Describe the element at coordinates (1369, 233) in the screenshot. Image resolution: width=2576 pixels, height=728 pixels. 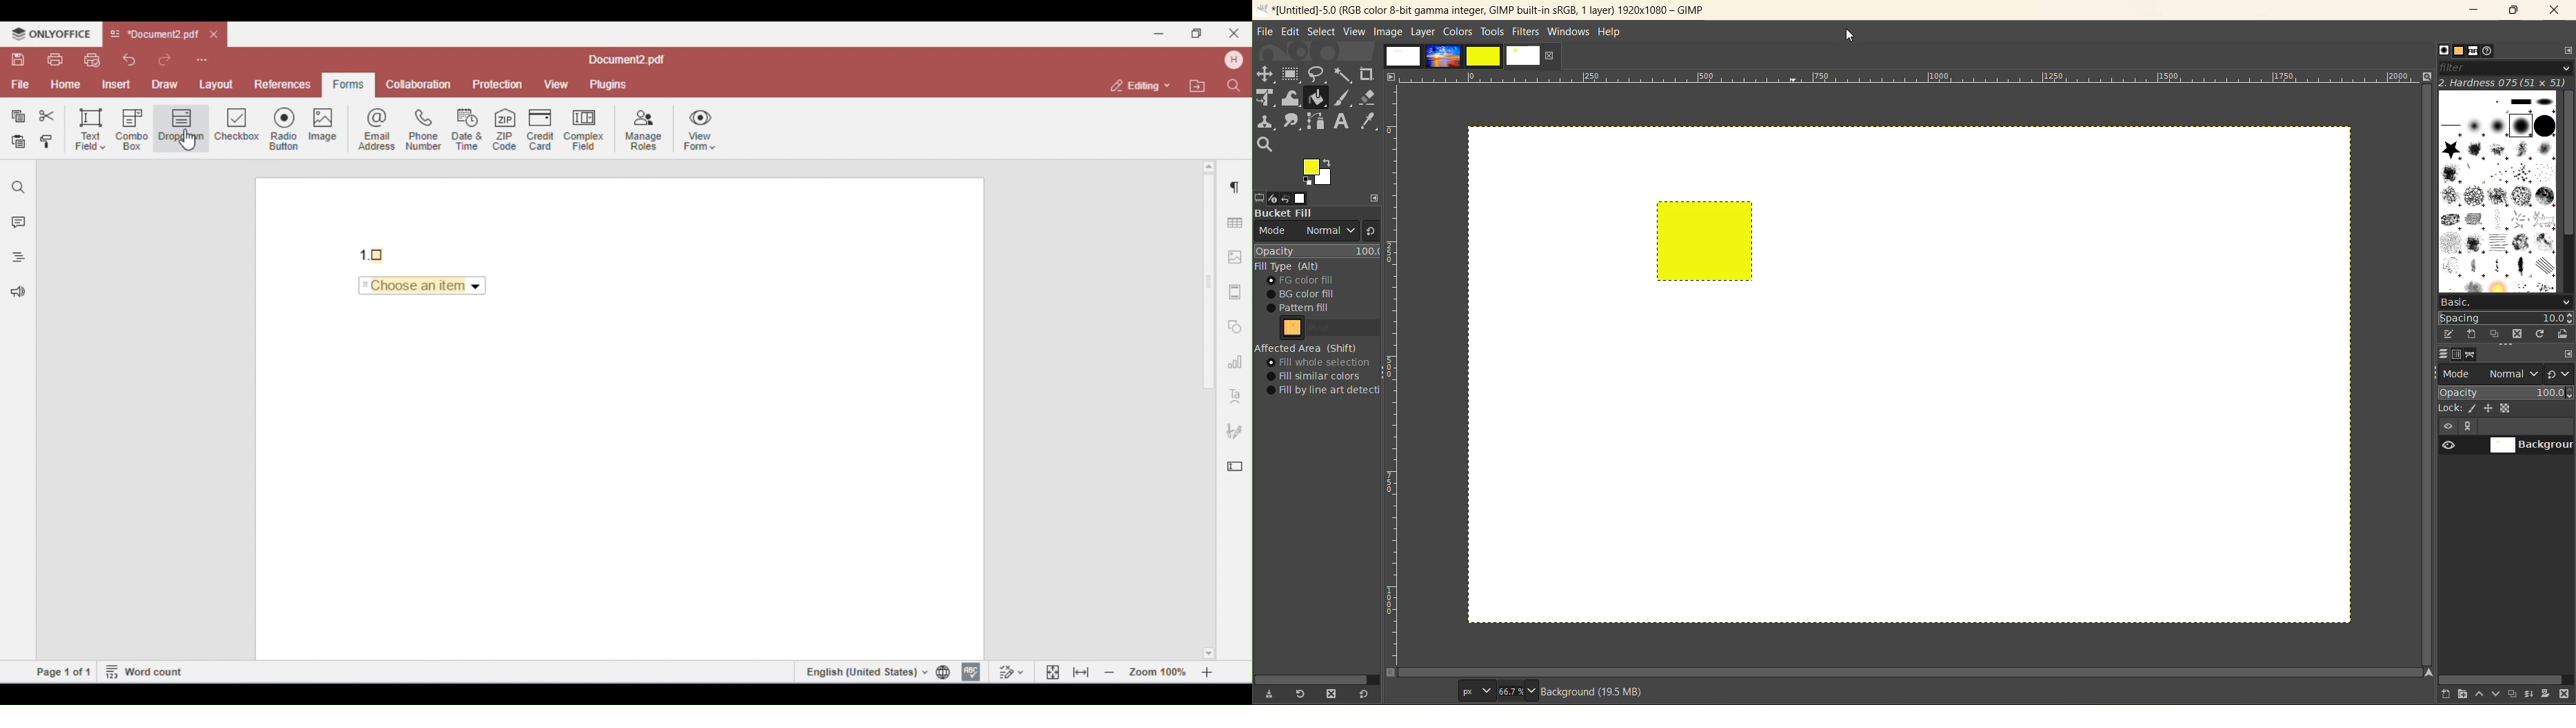
I see `switch to another group` at that location.